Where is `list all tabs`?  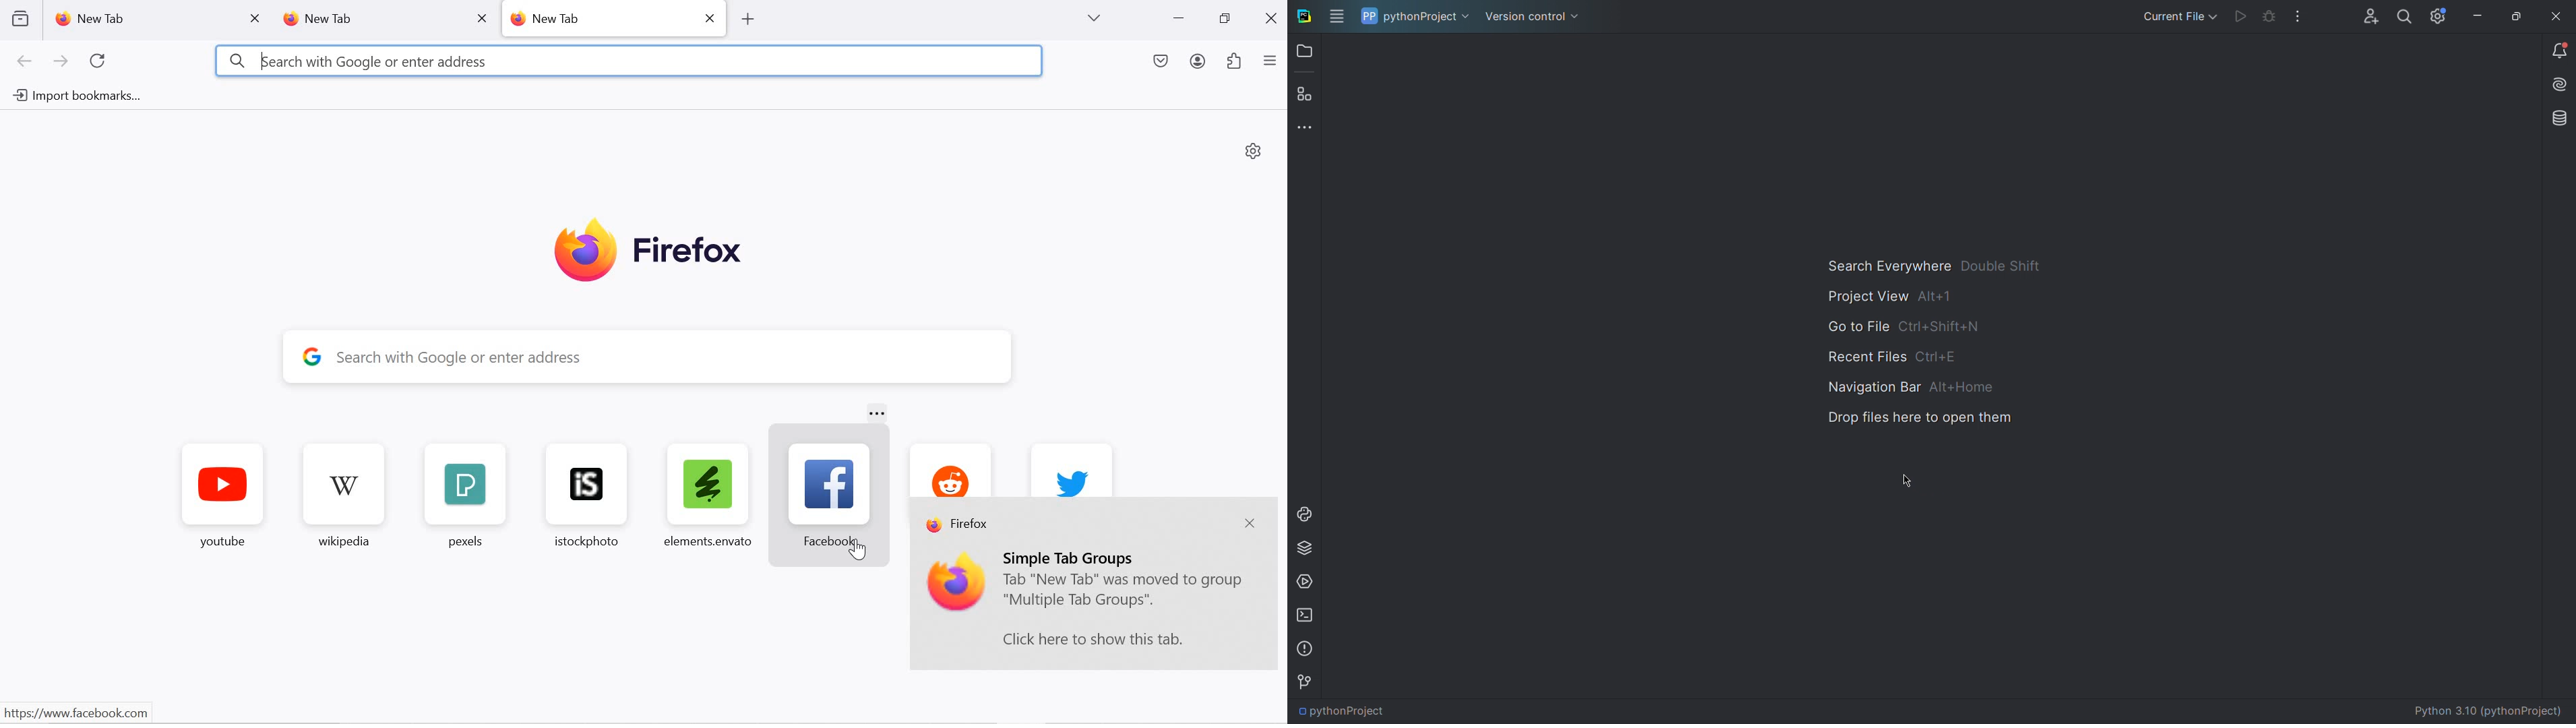
list all tabs is located at coordinates (1093, 18).